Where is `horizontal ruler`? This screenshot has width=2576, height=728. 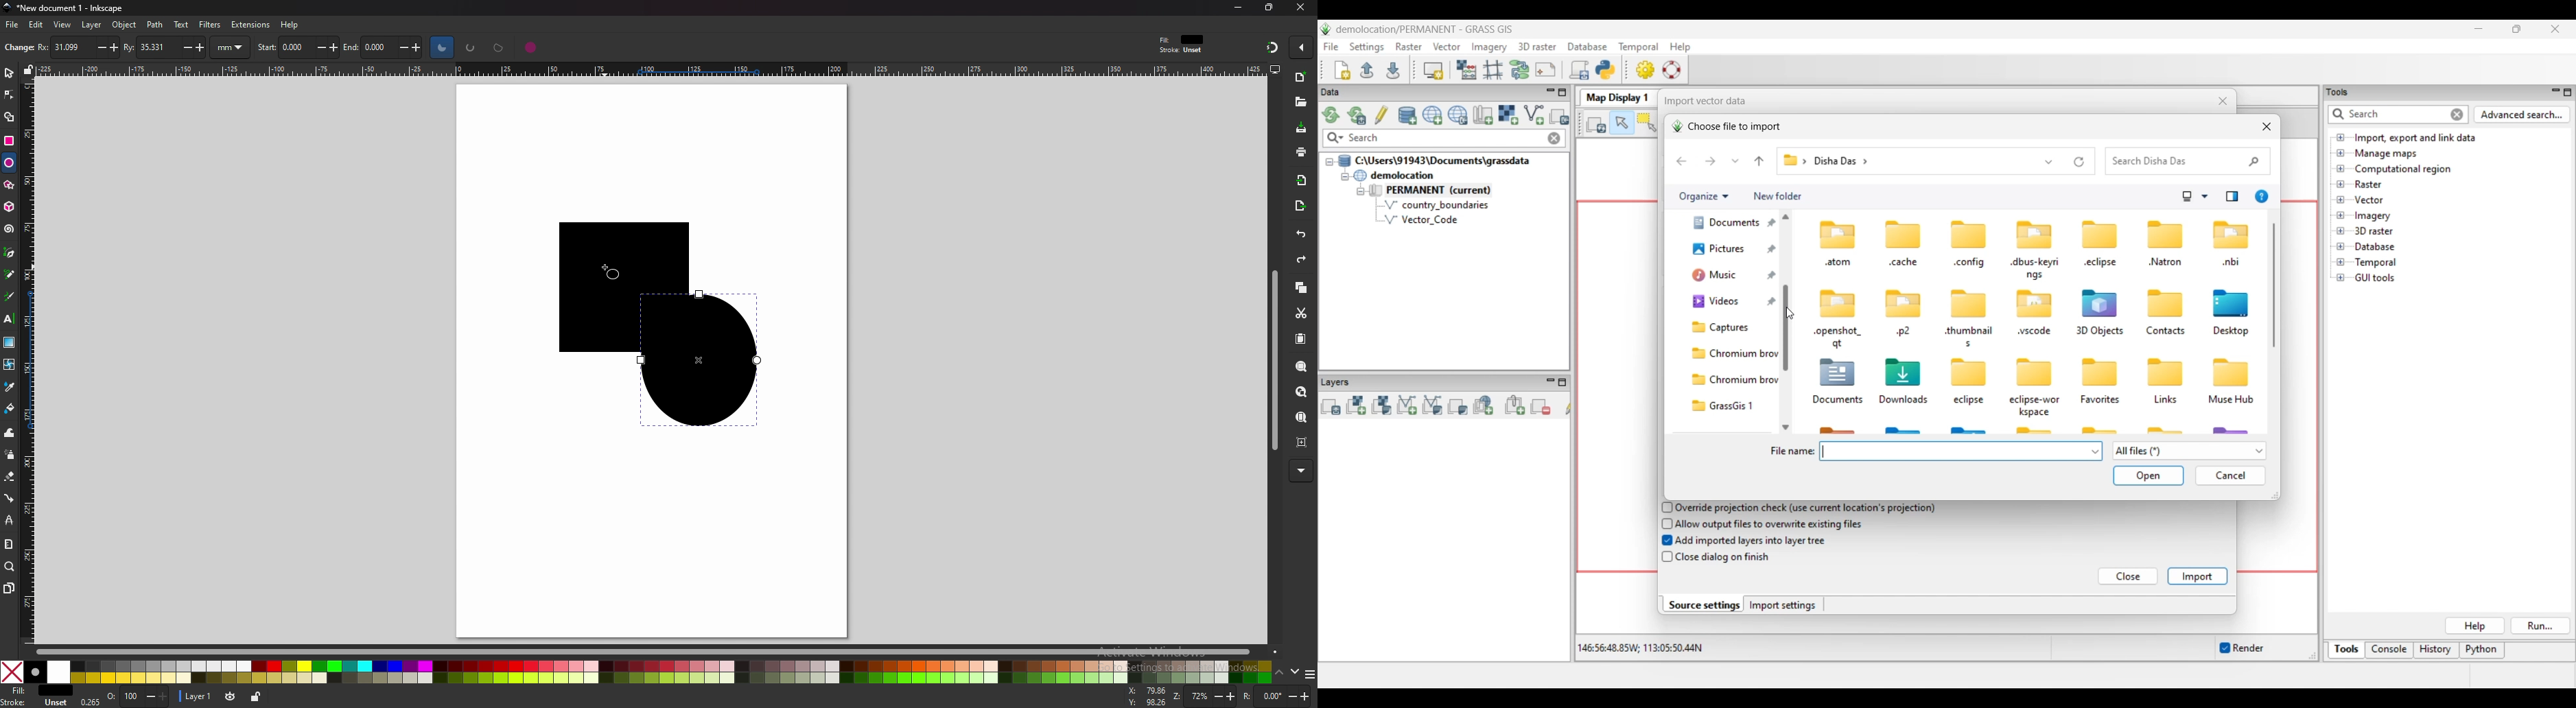
horizontal ruler is located at coordinates (644, 69).